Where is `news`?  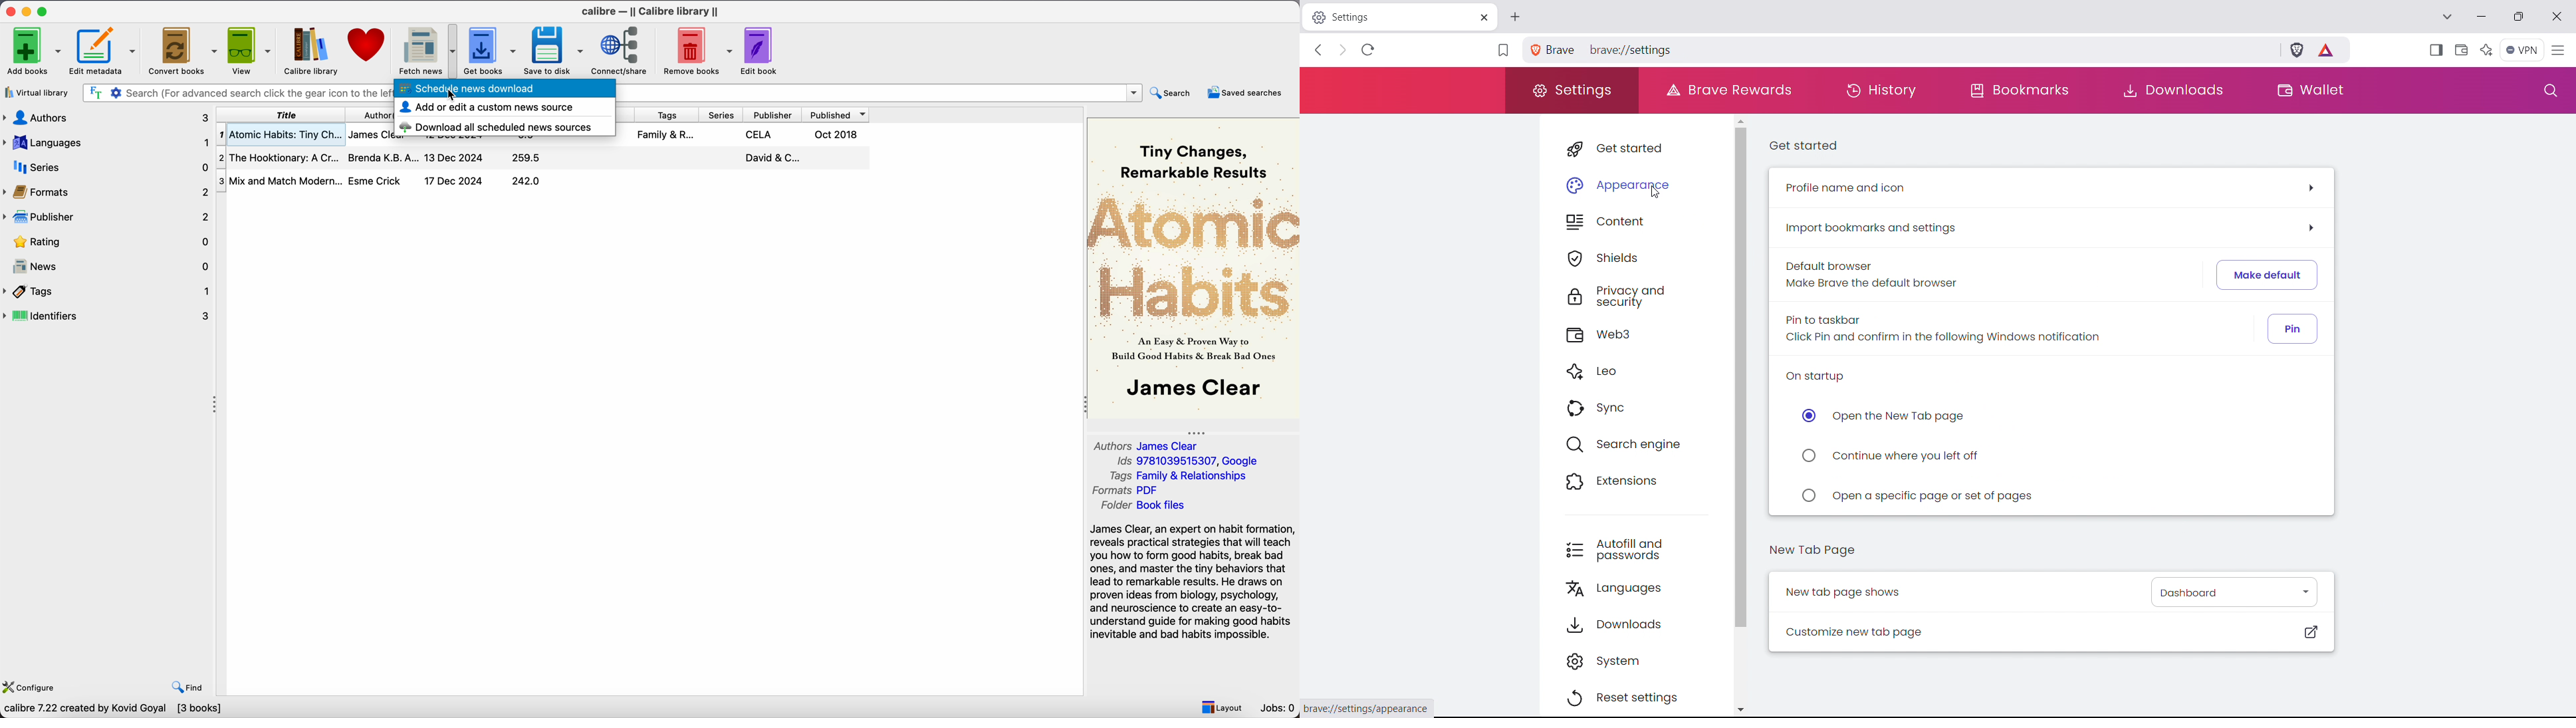 news is located at coordinates (107, 264).